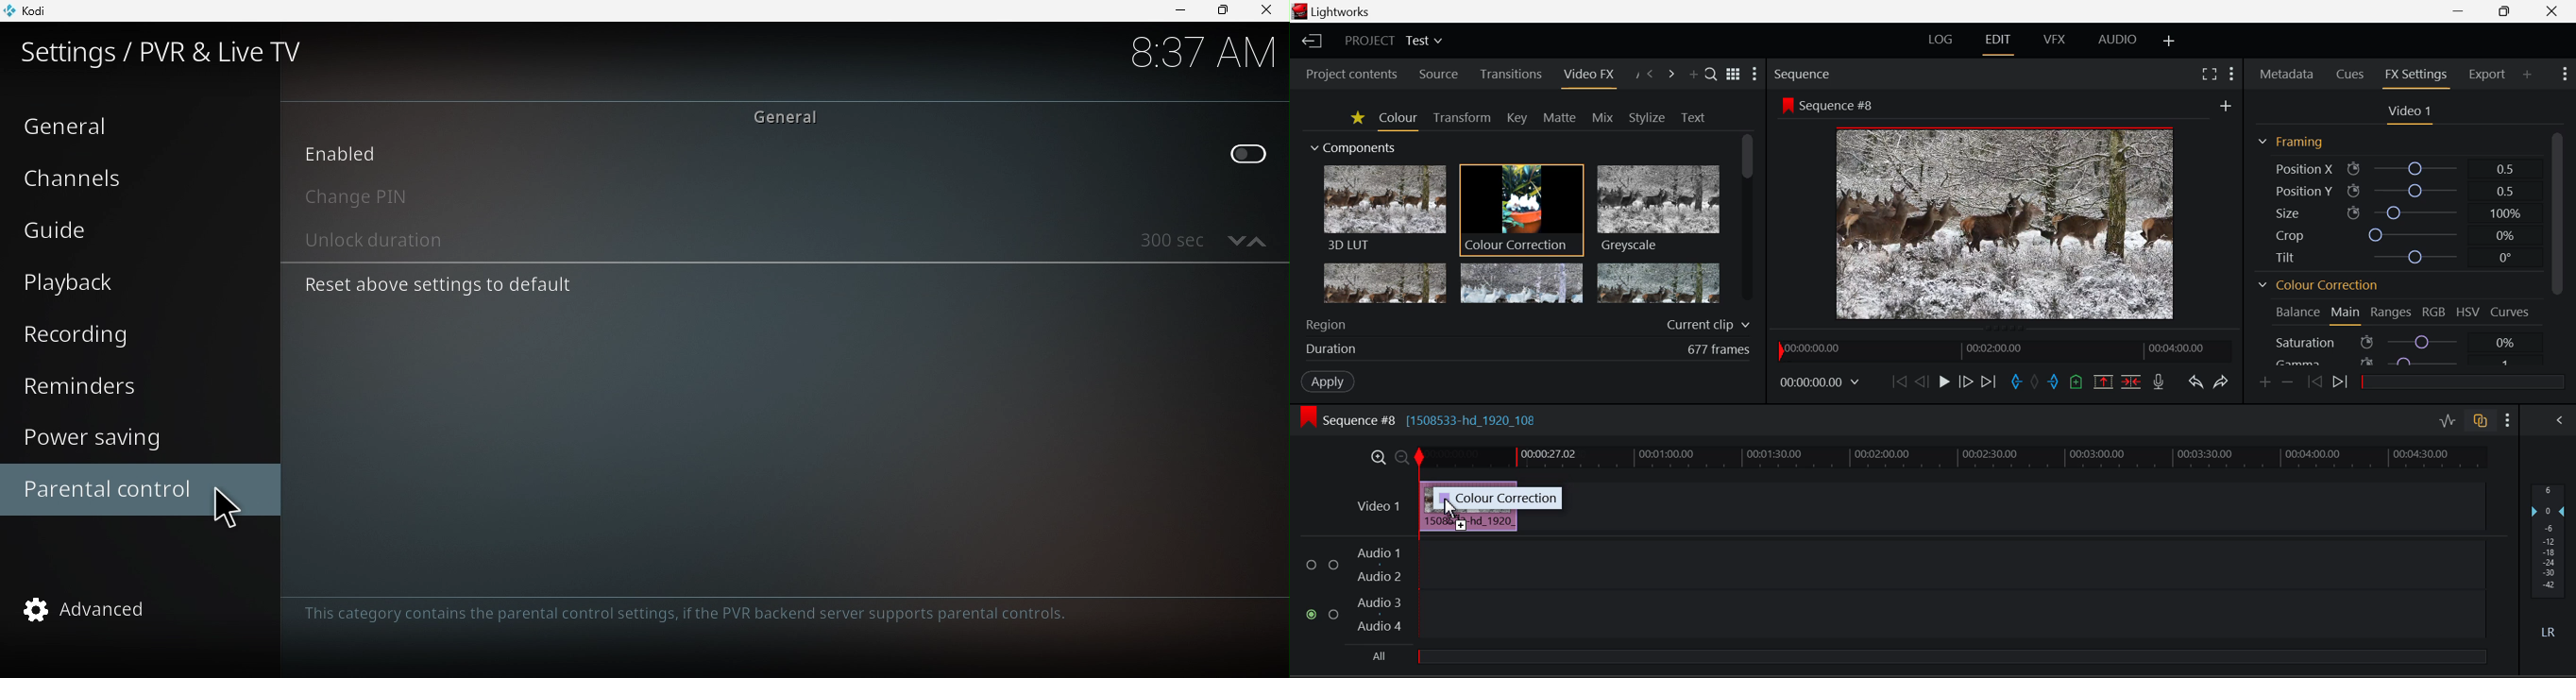 This screenshot has width=2576, height=700. What do you see at coordinates (1378, 553) in the screenshot?
I see `Audio 1` at bounding box center [1378, 553].